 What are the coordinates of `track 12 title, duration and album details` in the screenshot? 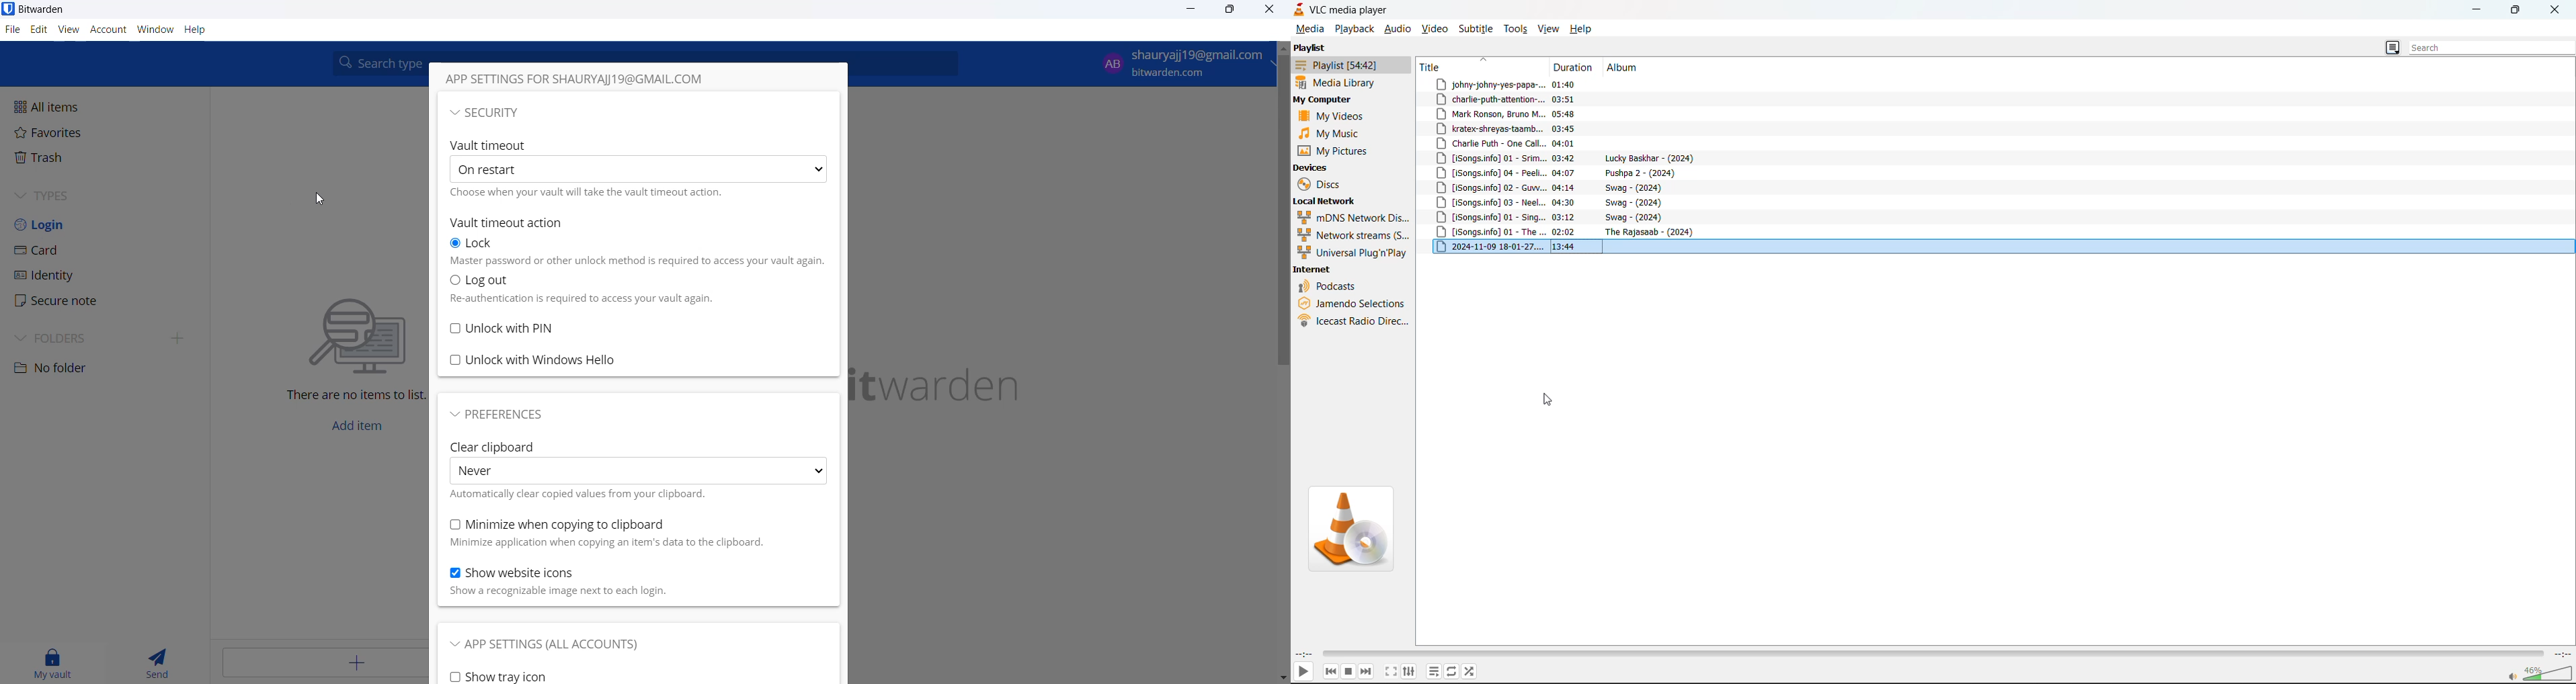 It's located at (1571, 247).